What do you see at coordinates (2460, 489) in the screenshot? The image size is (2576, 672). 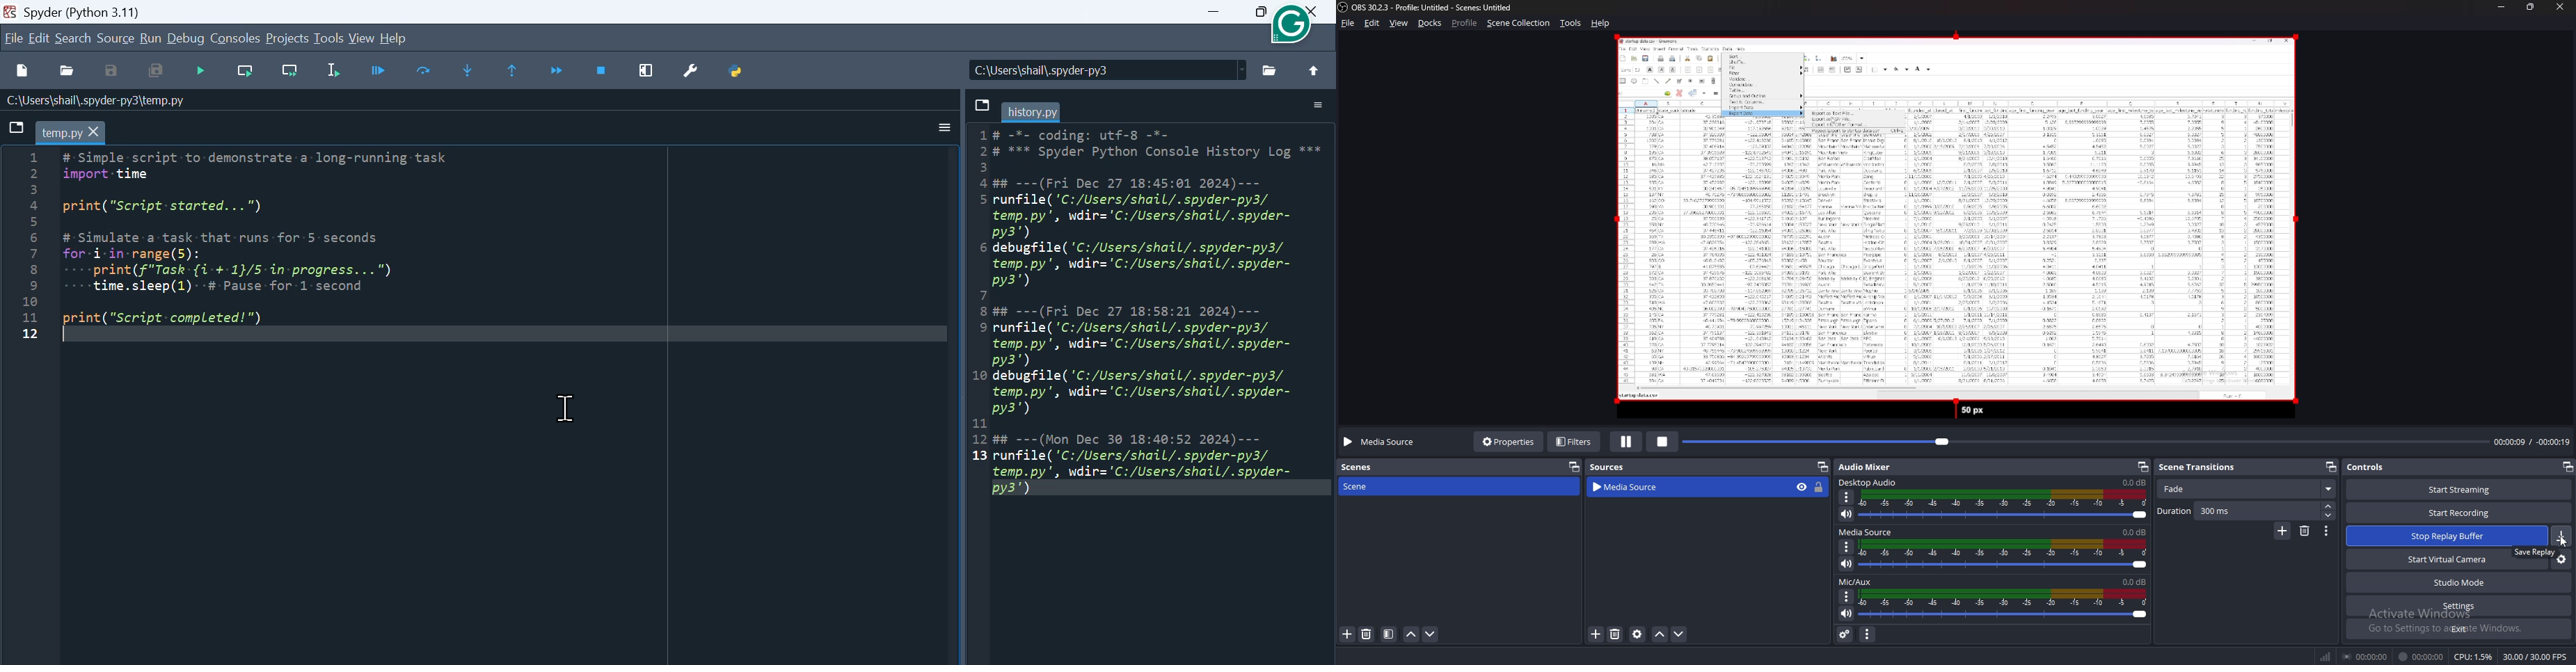 I see `start streaming` at bounding box center [2460, 489].